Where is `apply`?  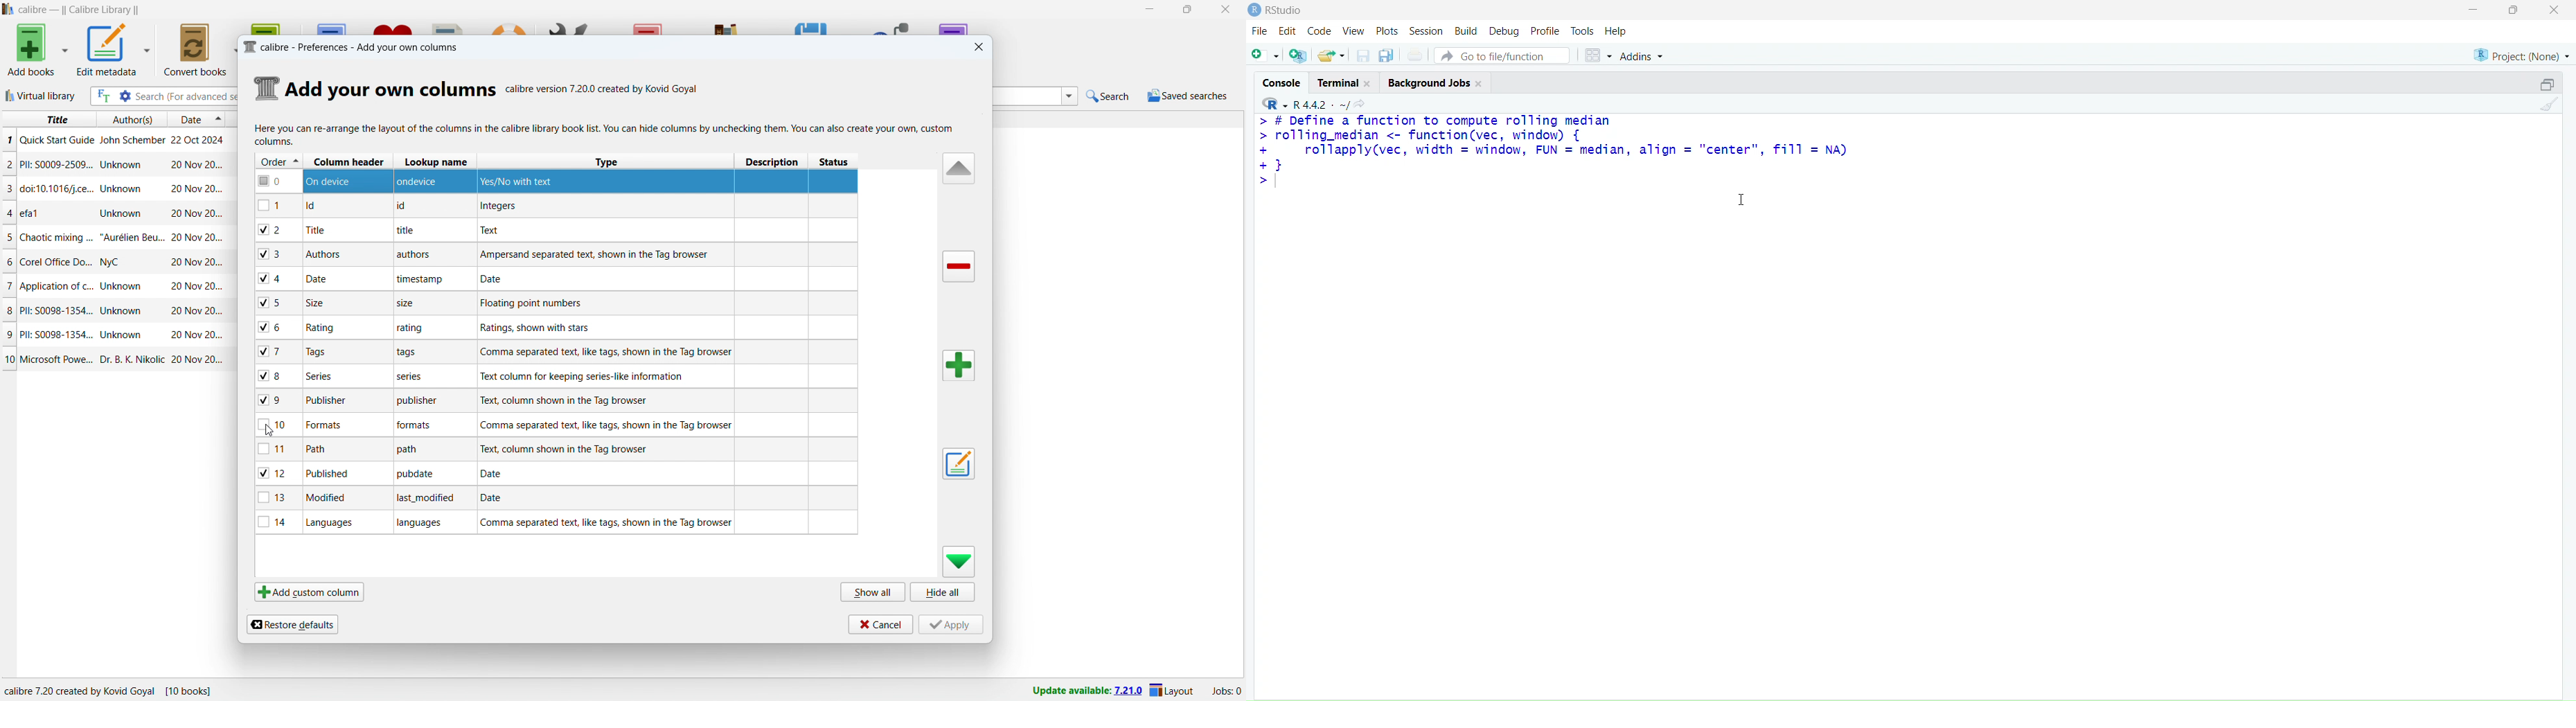 apply is located at coordinates (952, 624).